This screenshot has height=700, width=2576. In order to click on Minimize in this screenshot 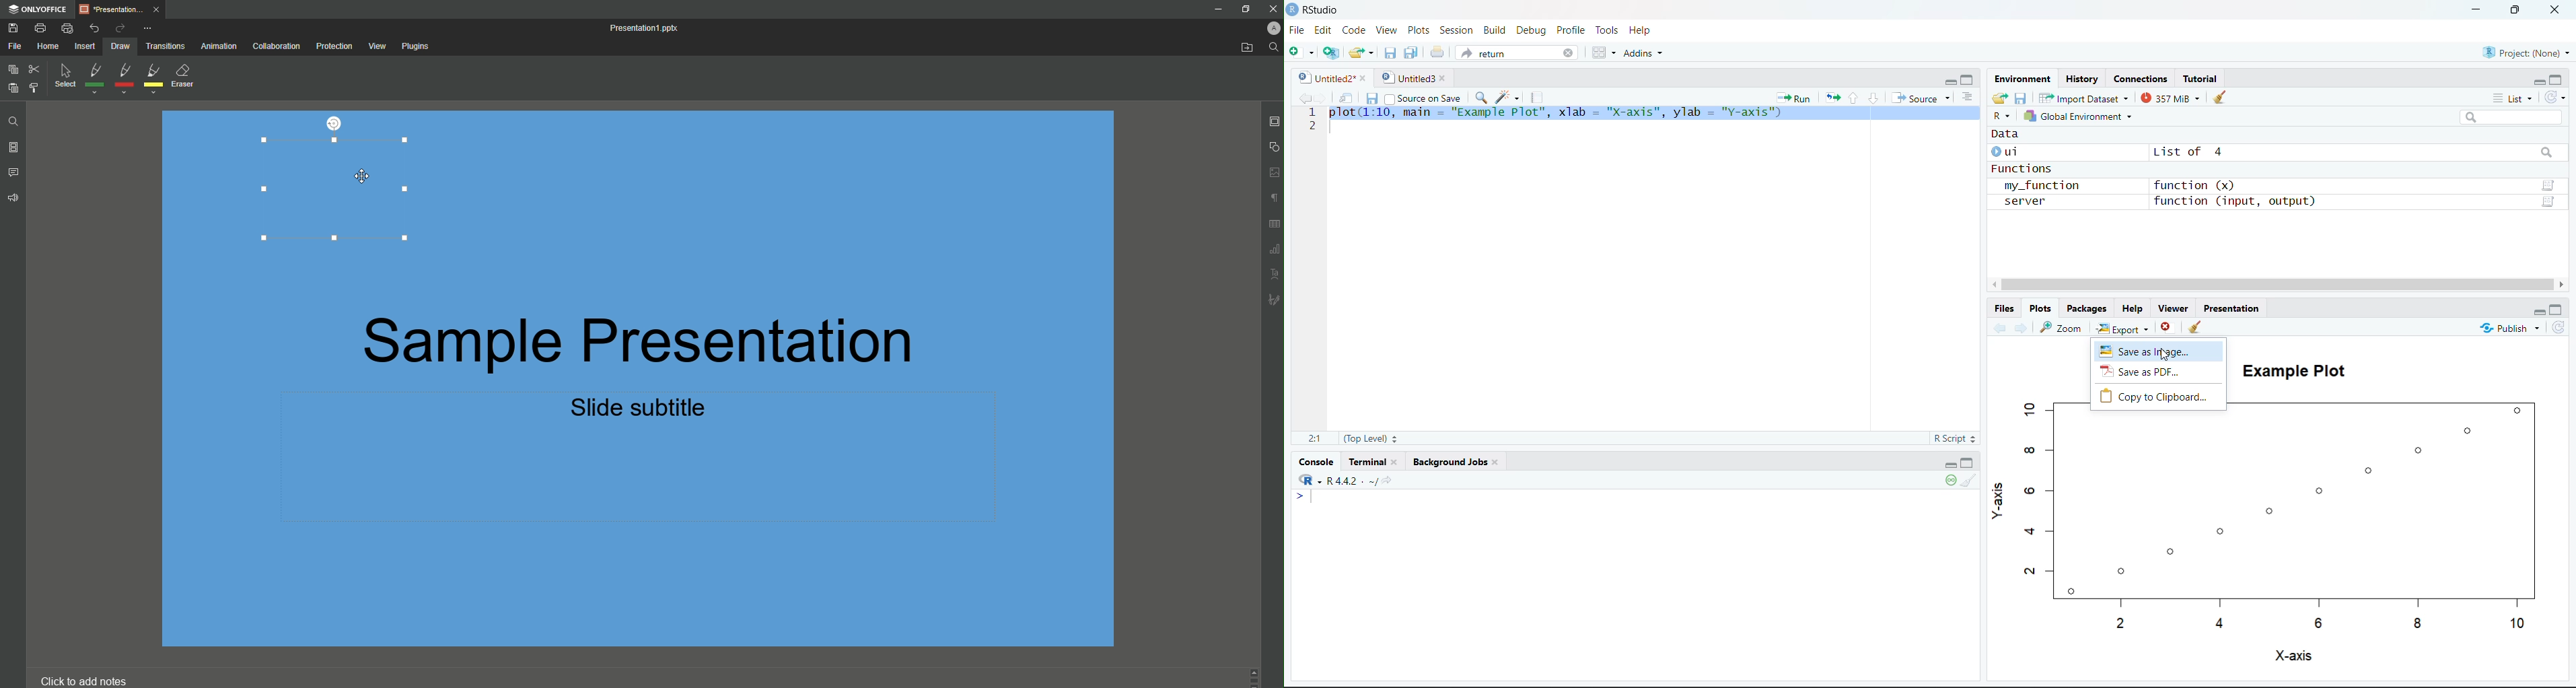, I will do `click(1950, 81)`.